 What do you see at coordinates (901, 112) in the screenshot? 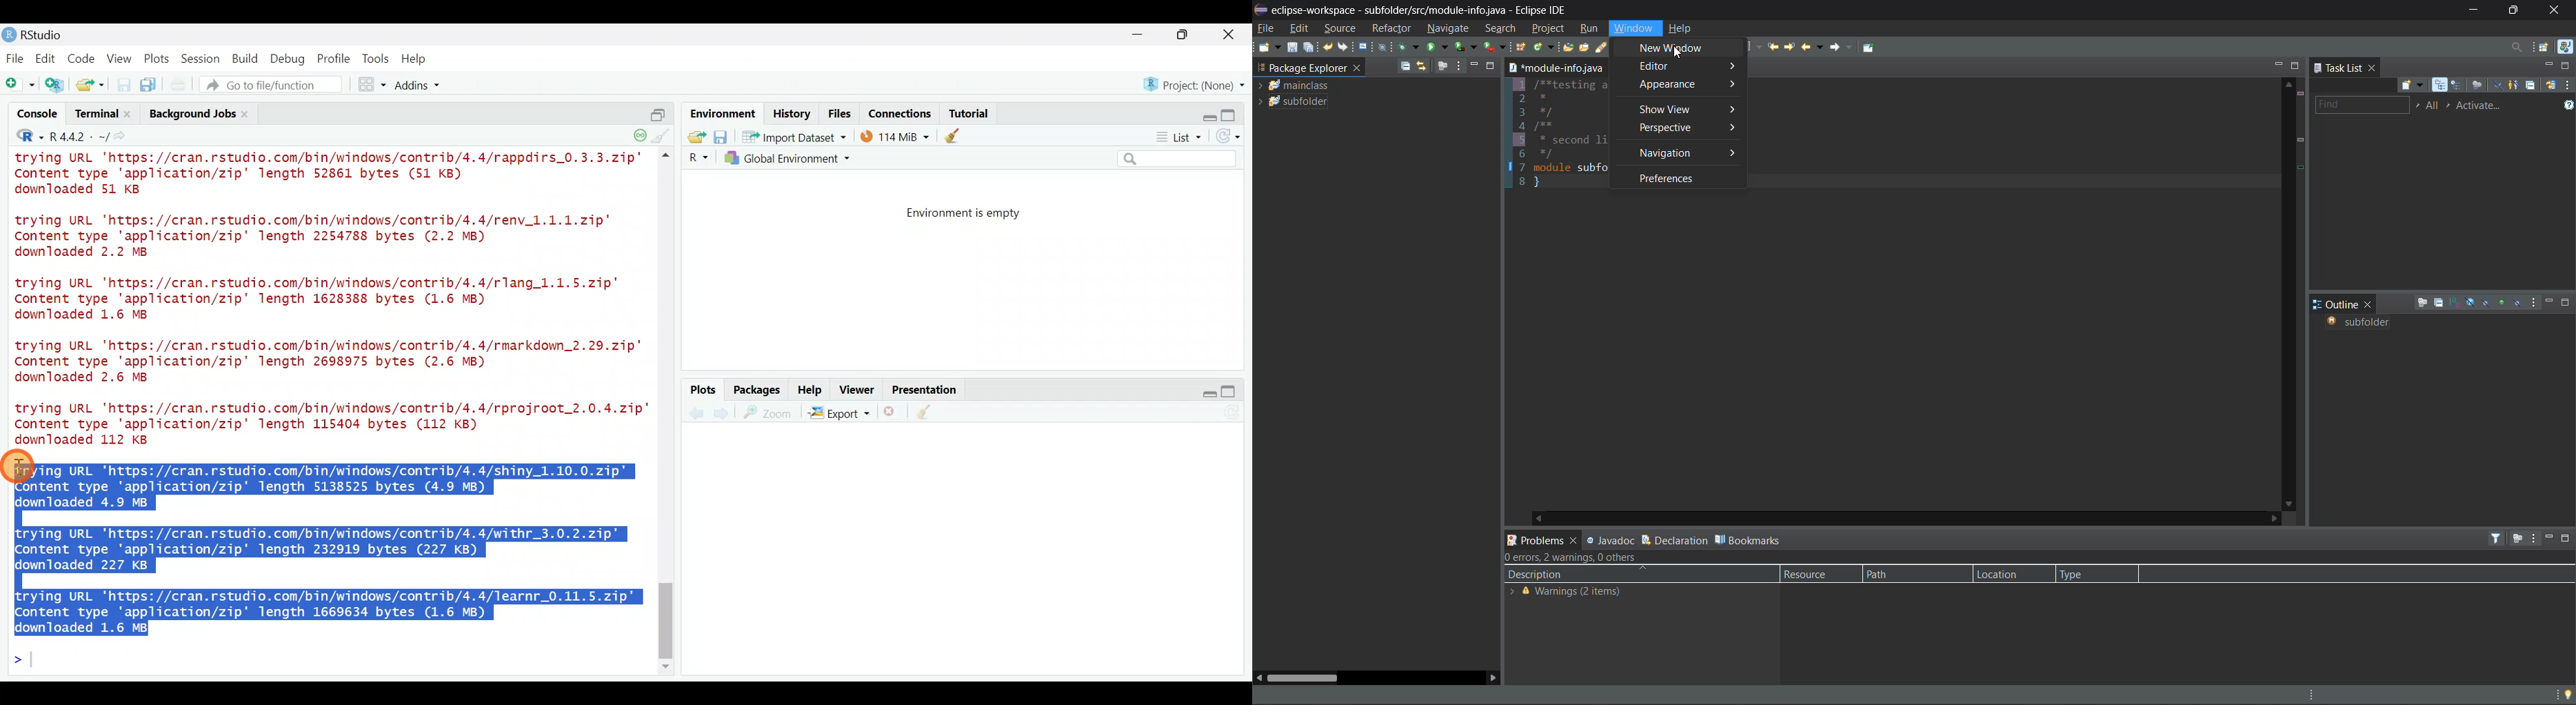
I see `Connections` at bounding box center [901, 112].